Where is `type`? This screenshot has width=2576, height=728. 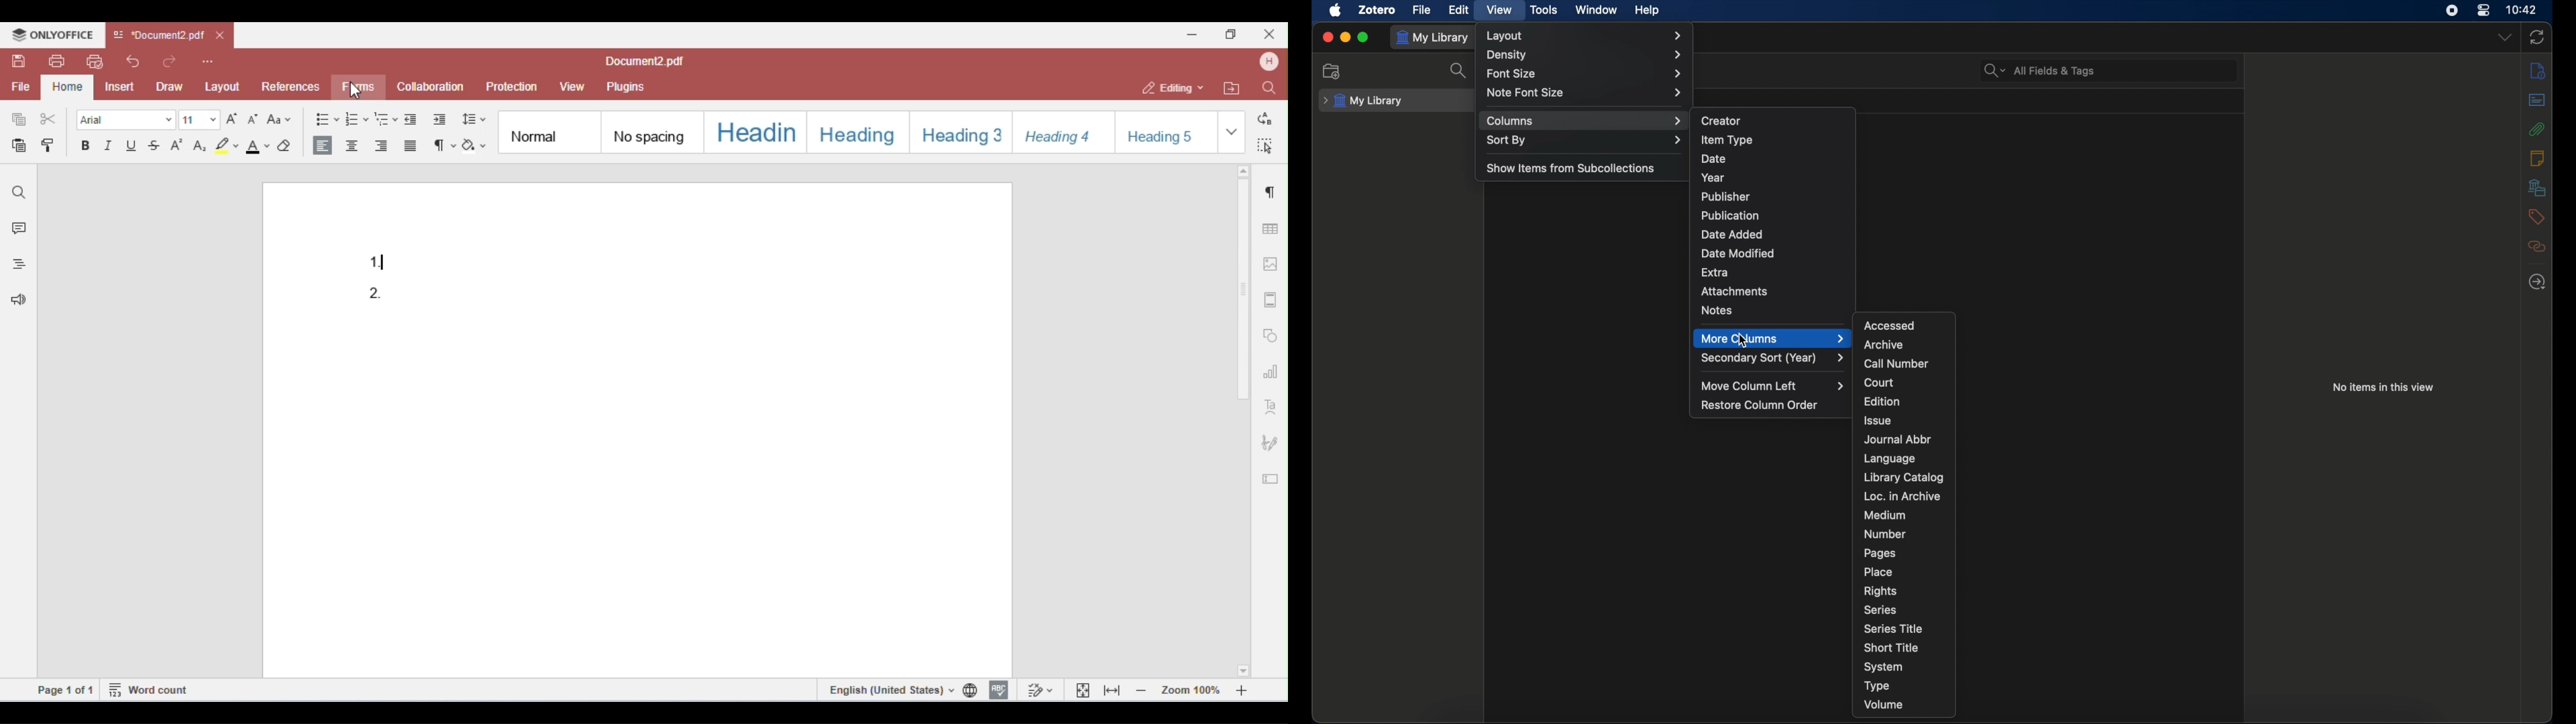
type is located at coordinates (1877, 687).